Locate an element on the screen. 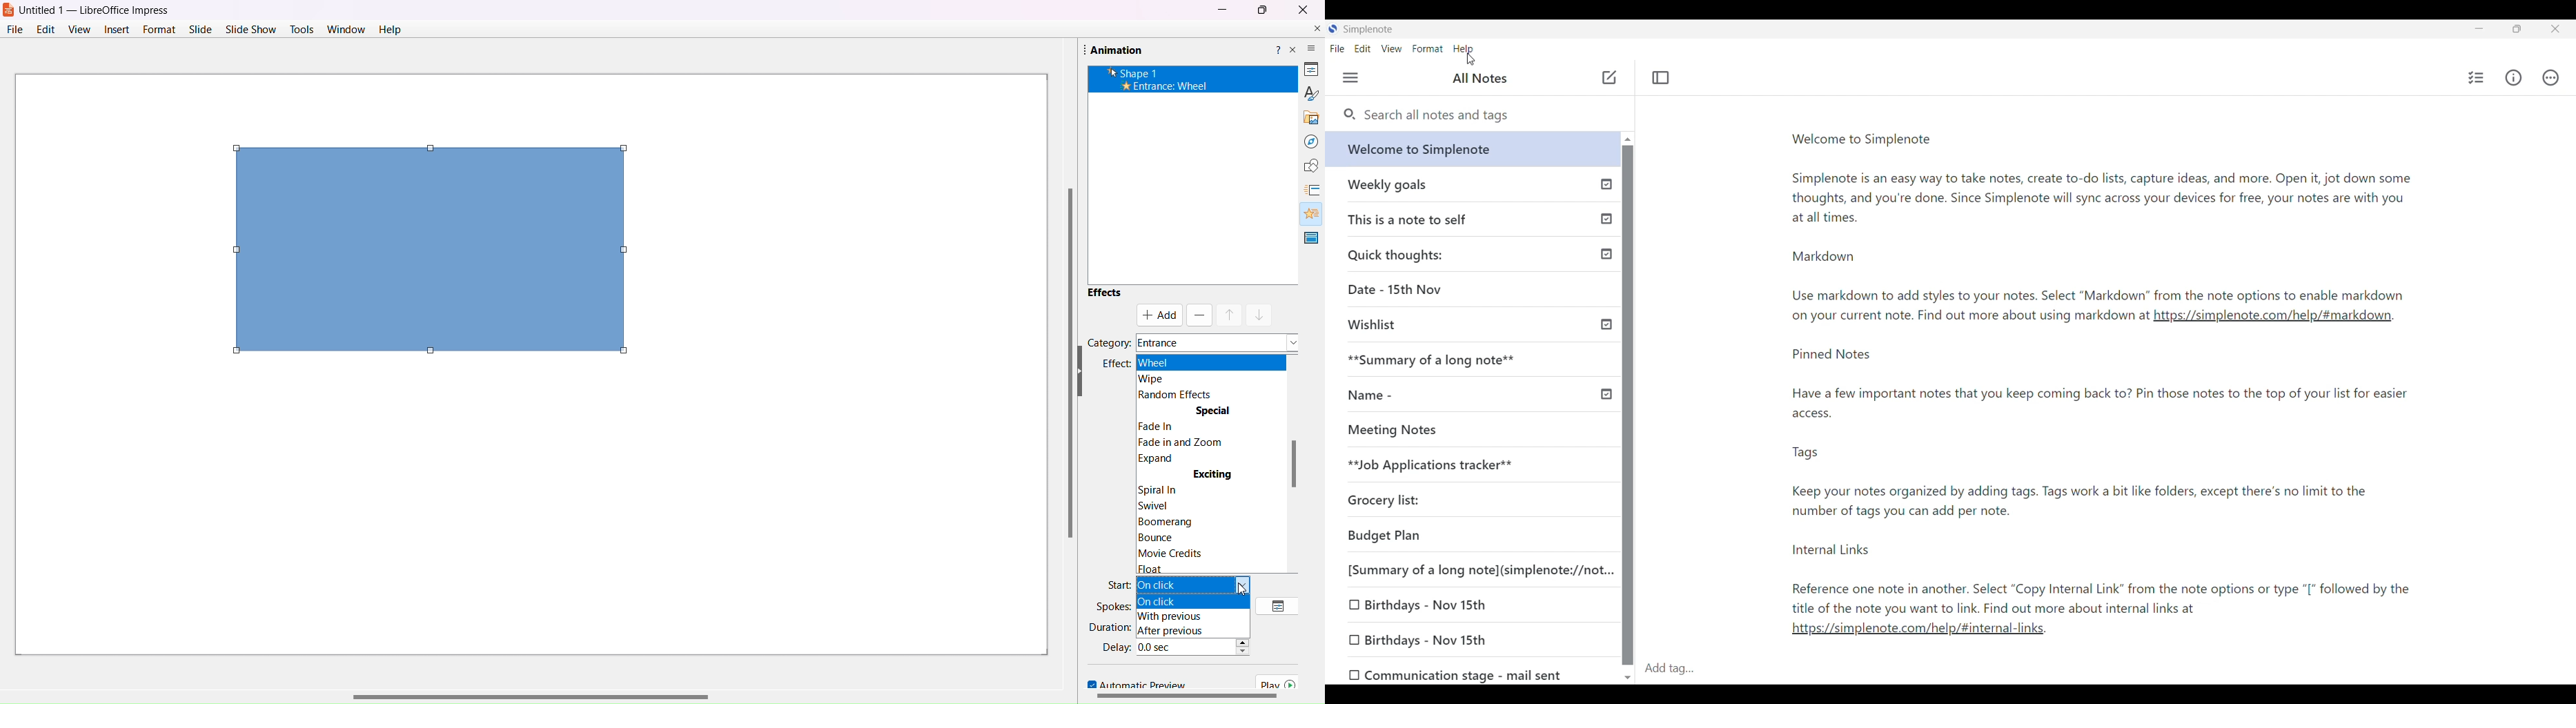 The height and width of the screenshot is (728, 2576). Welcome to Simplenote is located at coordinates (1866, 136).